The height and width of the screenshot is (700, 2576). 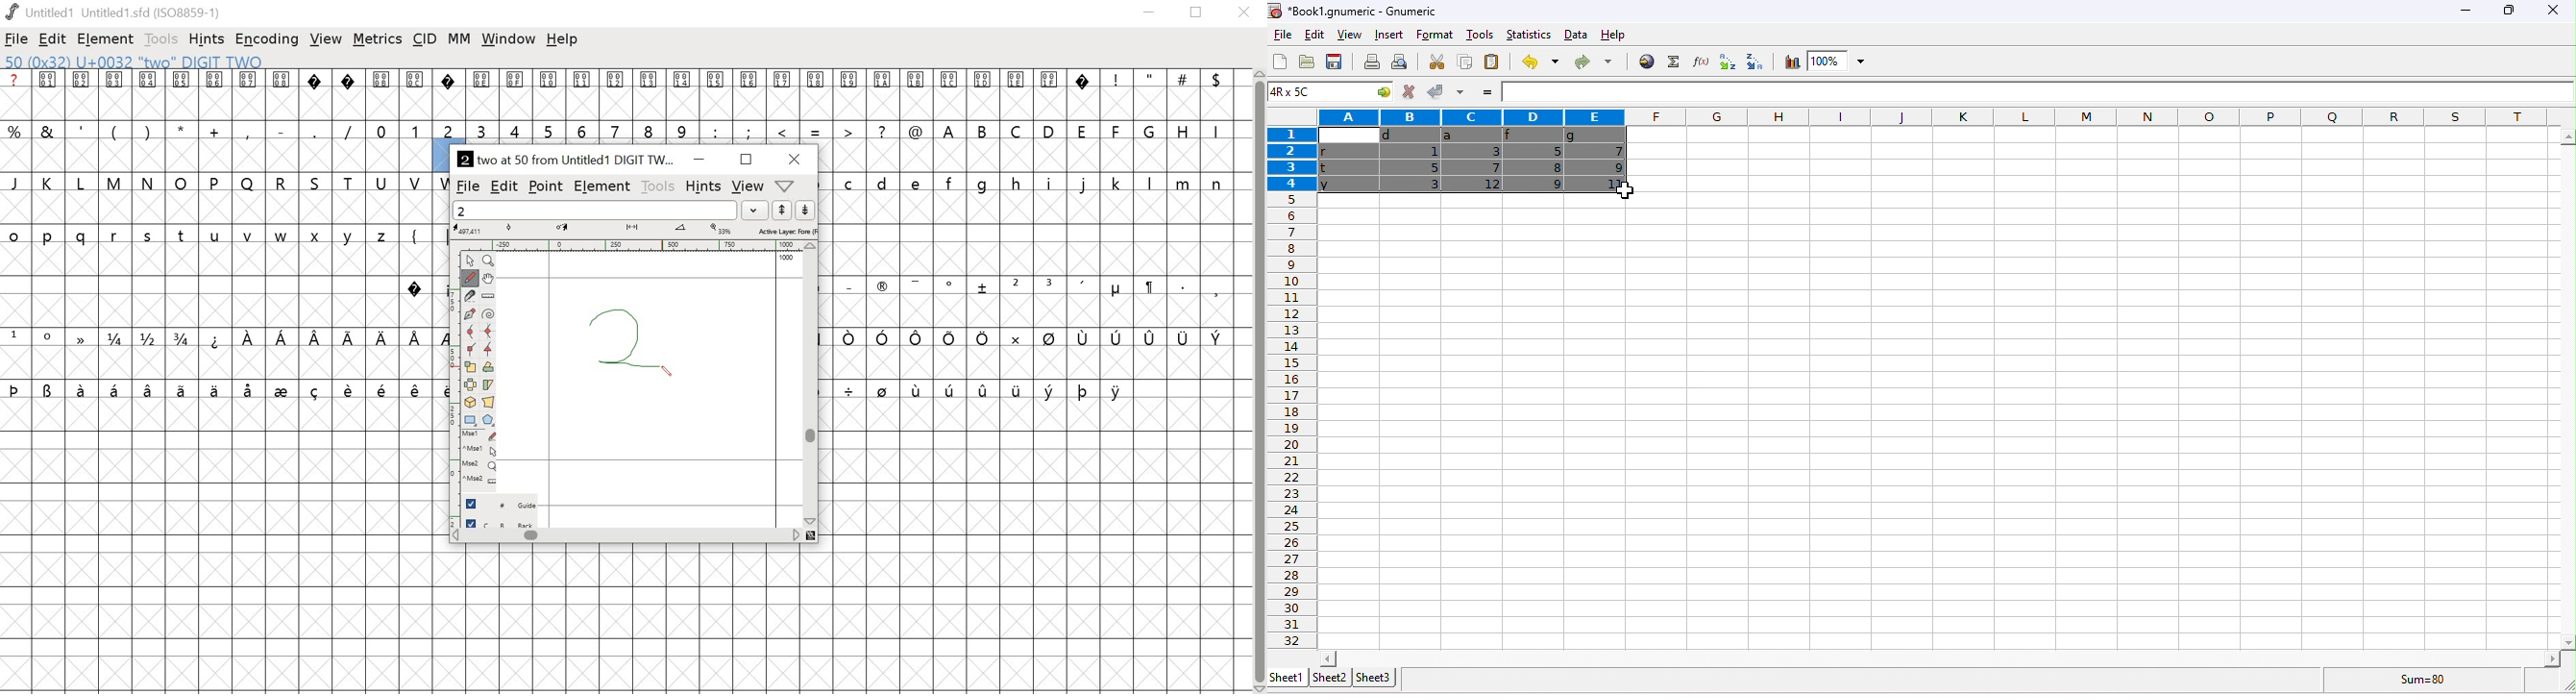 I want to click on hints, so click(x=206, y=40).